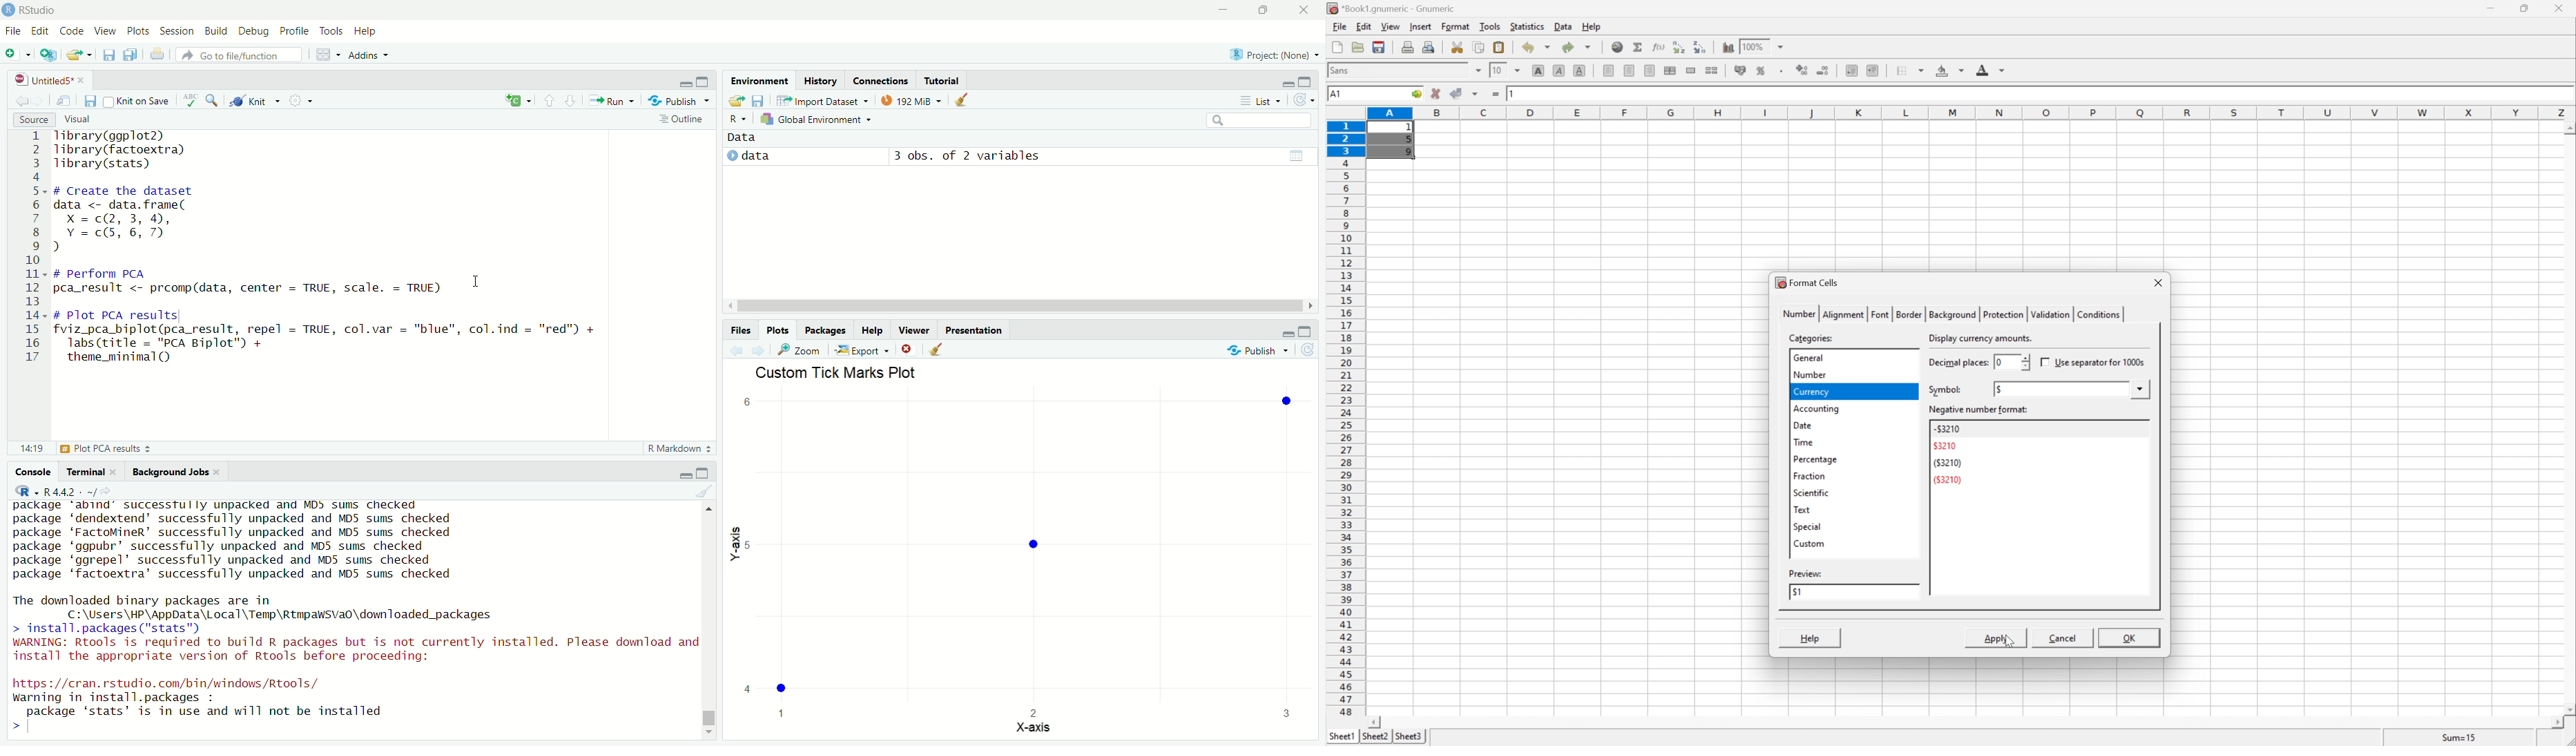 Image resolution: width=2576 pixels, height=756 pixels. I want to click on preview:, so click(1806, 573).